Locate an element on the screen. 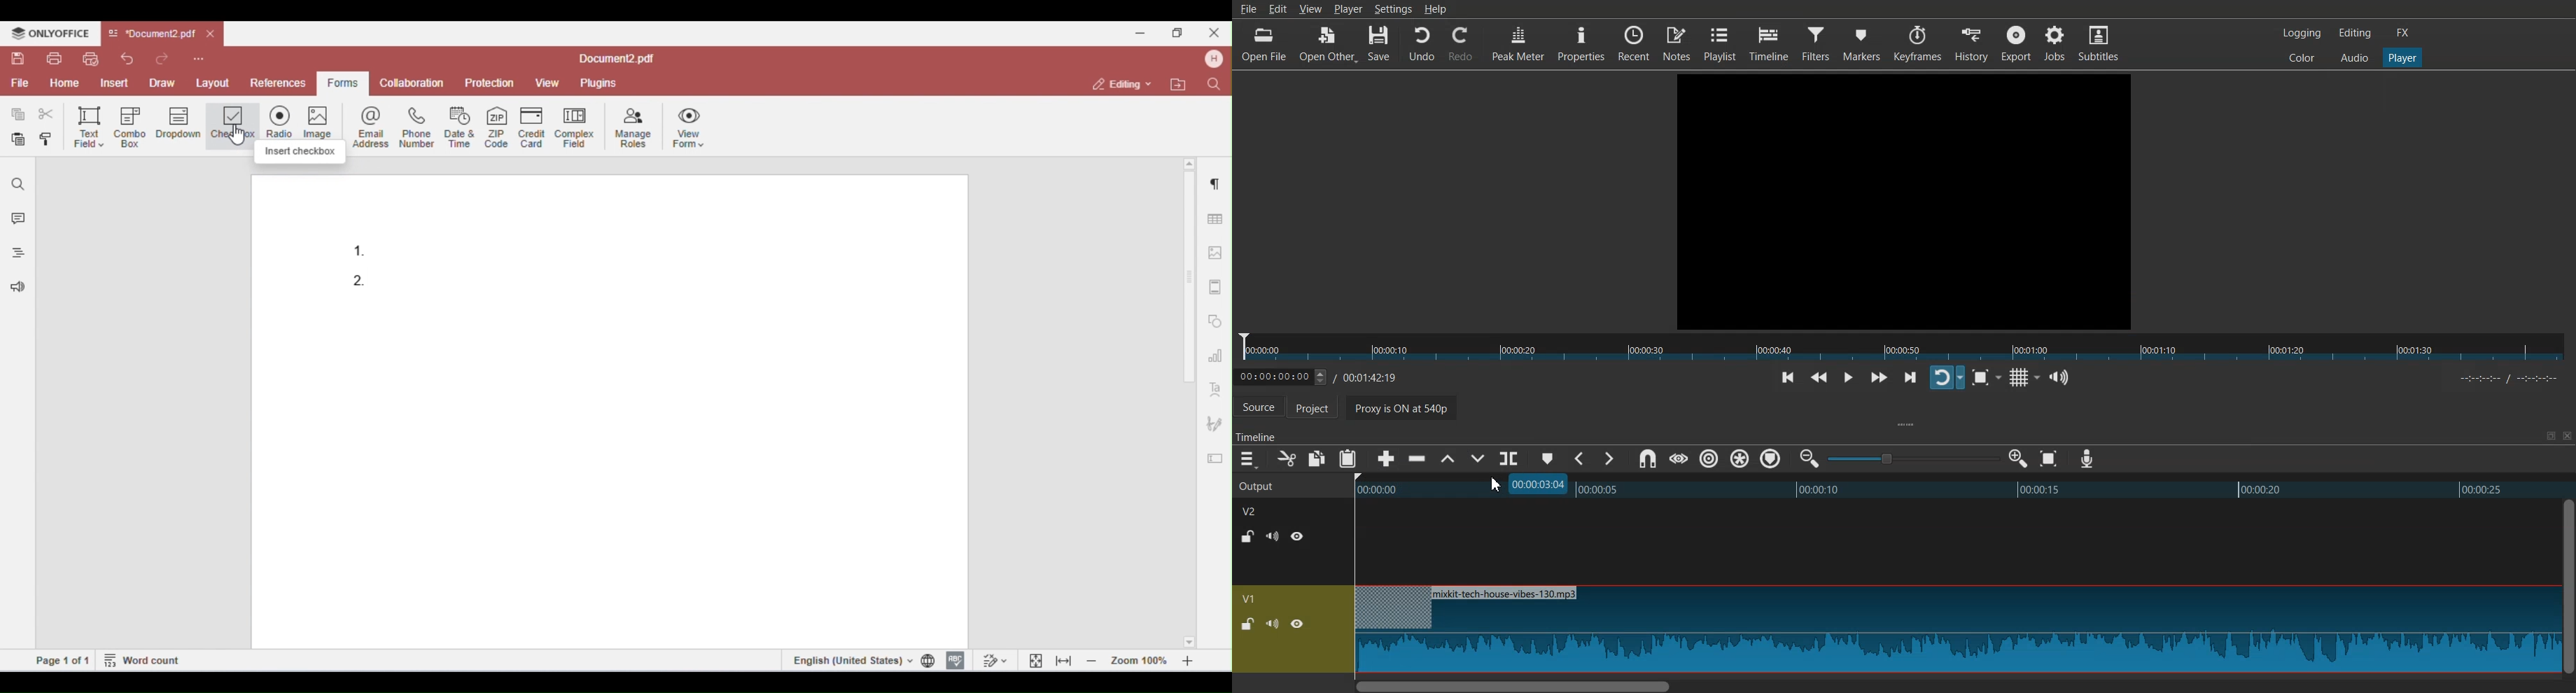 The image size is (2576, 700). Proxy is ON at 540p is located at coordinates (1410, 410).